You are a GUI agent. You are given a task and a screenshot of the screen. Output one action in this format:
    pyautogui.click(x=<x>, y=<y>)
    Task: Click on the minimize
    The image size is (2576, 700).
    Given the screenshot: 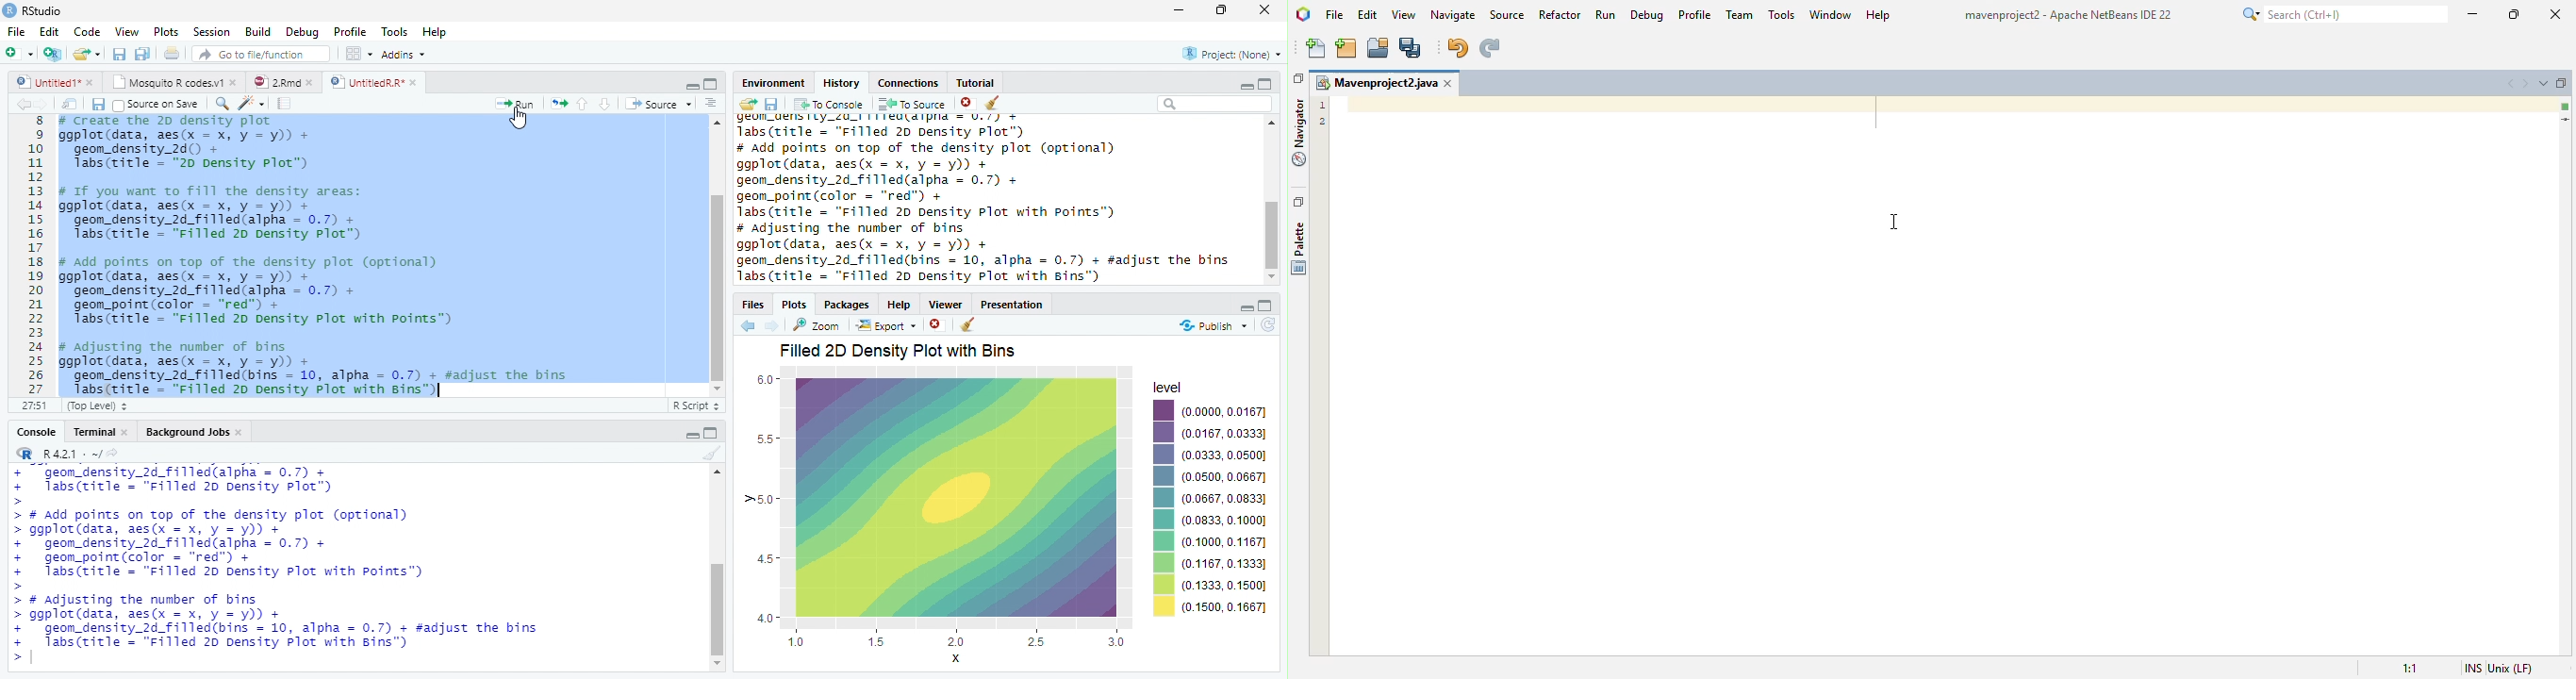 What is the action you would take?
    pyautogui.click(x=1247, y=307)
    